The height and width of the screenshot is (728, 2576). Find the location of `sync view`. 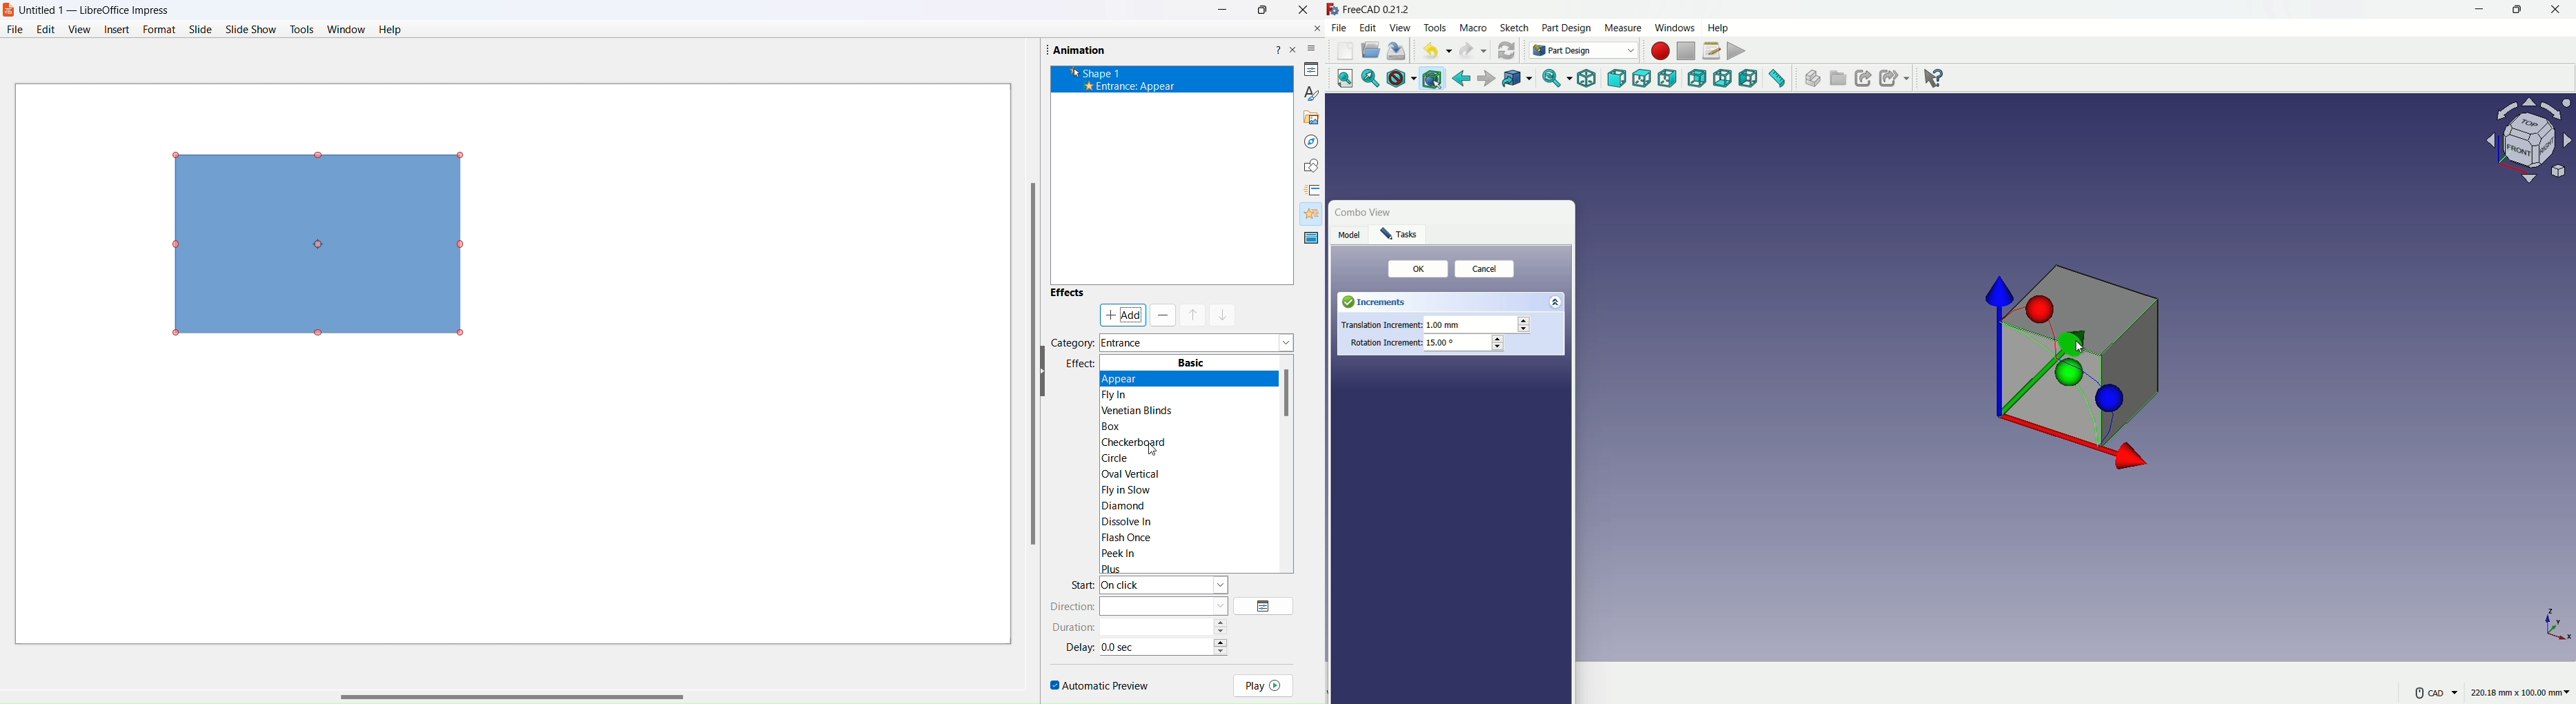

sync view is located at coordinates (1551, 80).